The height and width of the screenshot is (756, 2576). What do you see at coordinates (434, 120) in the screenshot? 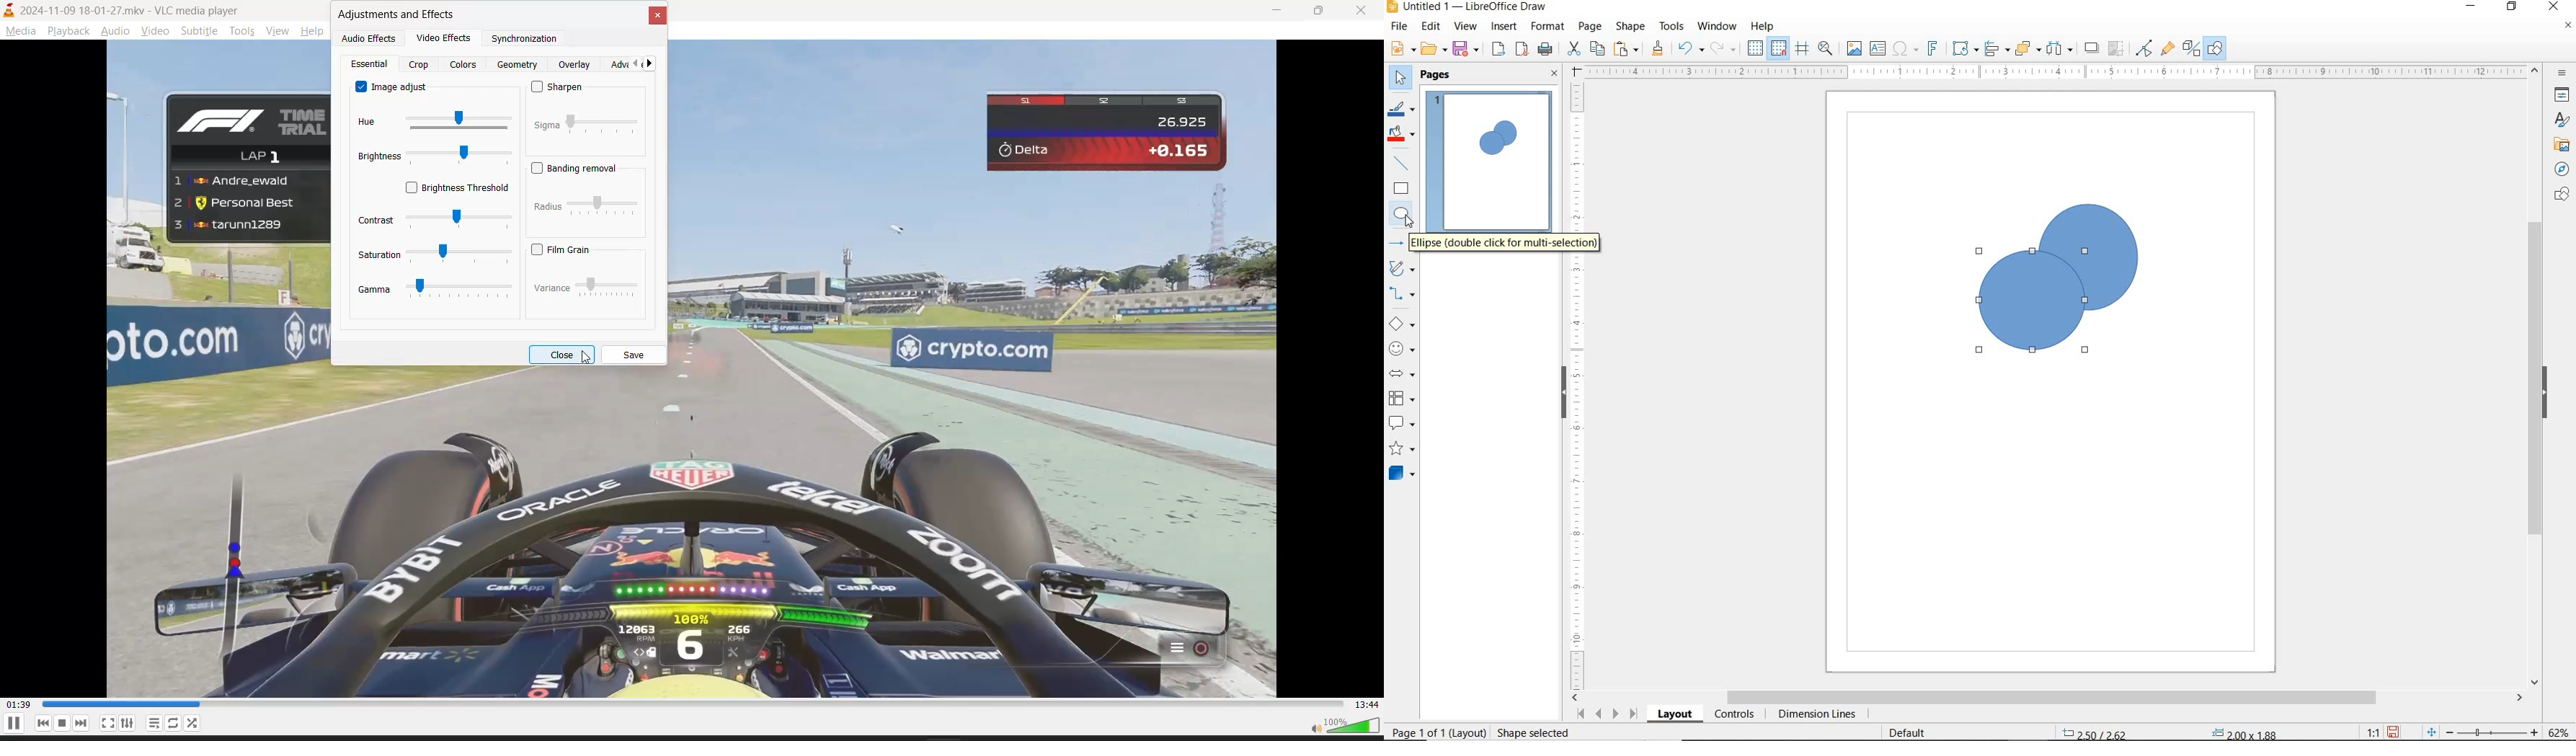
I see `hue` at bounding box center [434, 120].